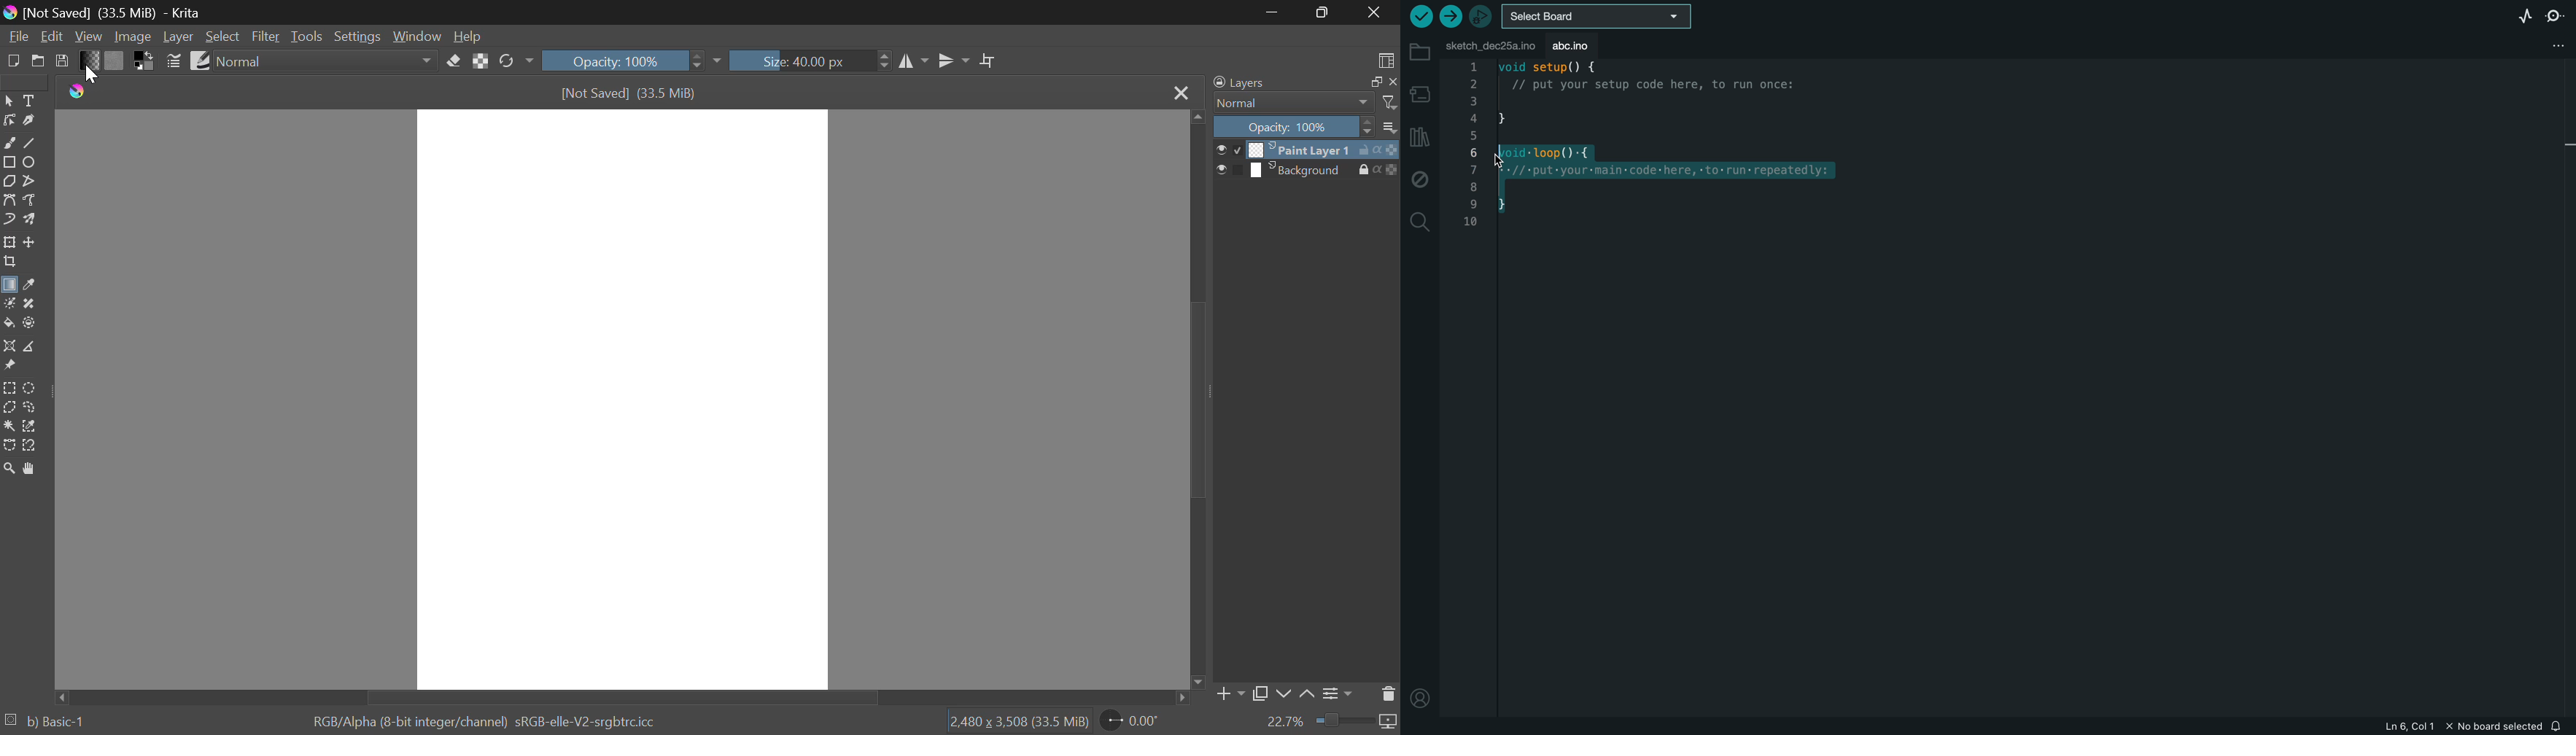 This screenshot has height=756, width=2576. Describe the element at coordinates (131, 36) in the screenshot. I see `Image` at that location.